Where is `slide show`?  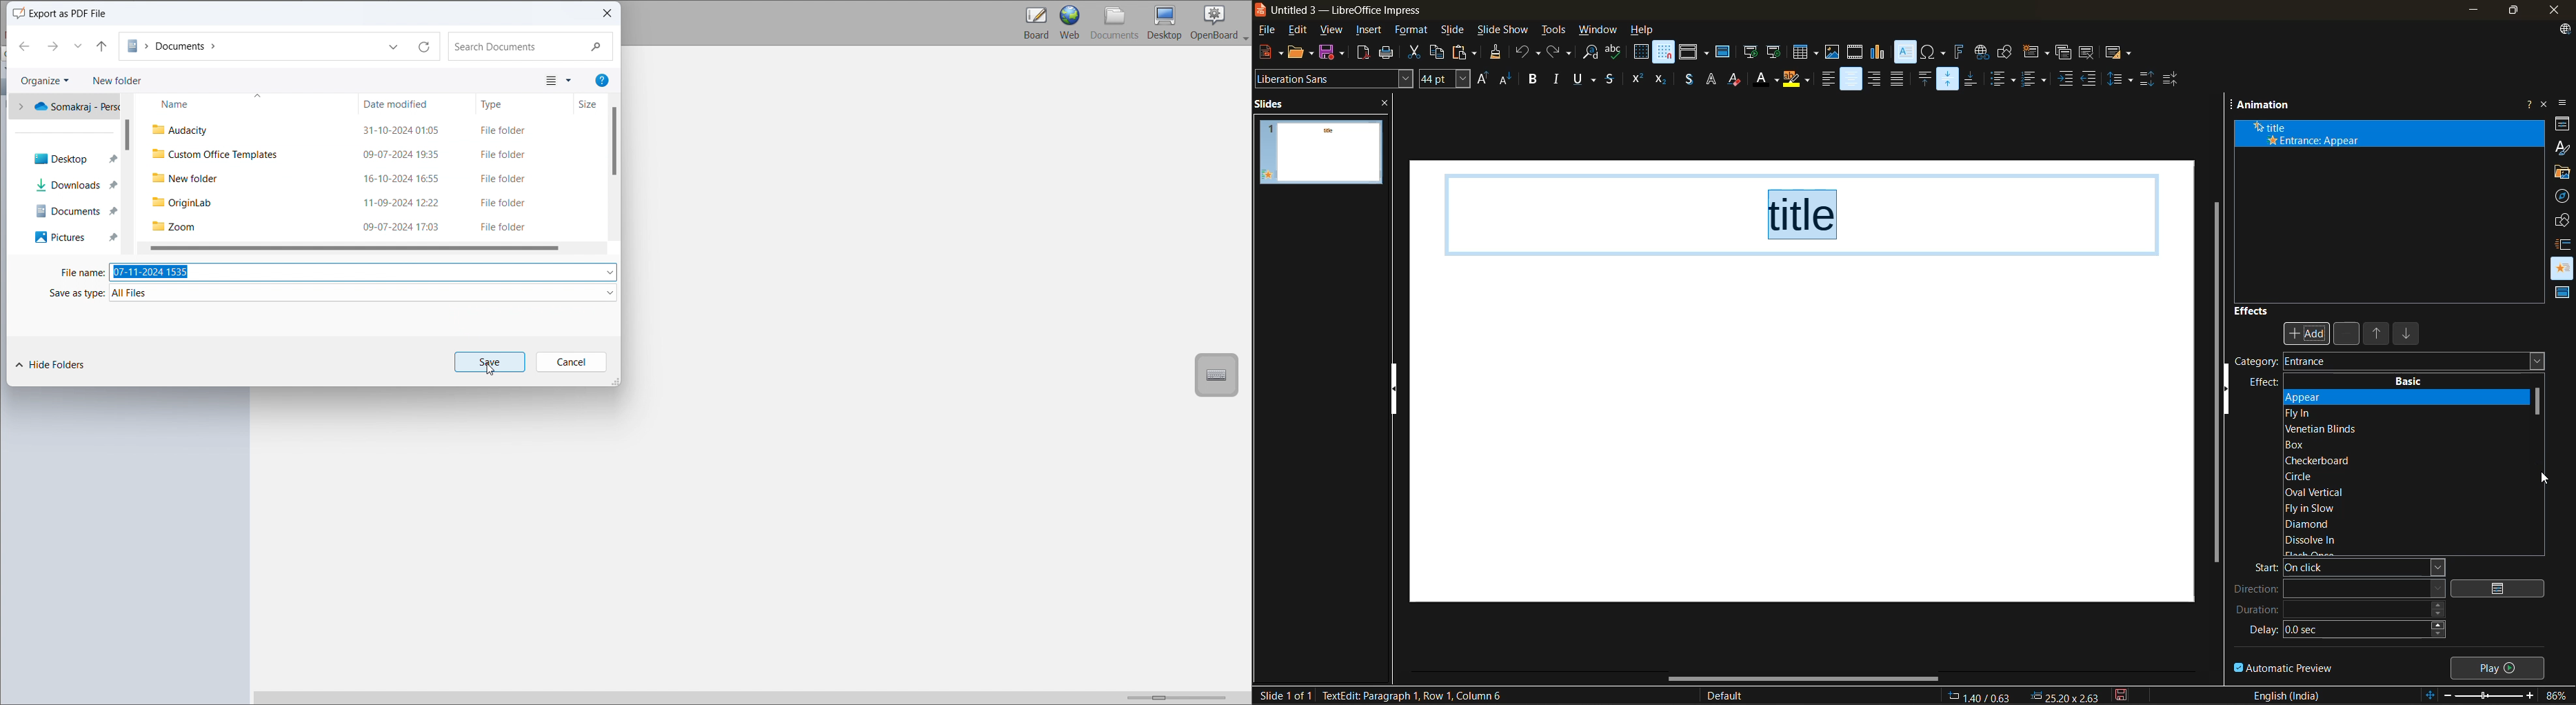 slide show is located at coordinates (1503, 31).